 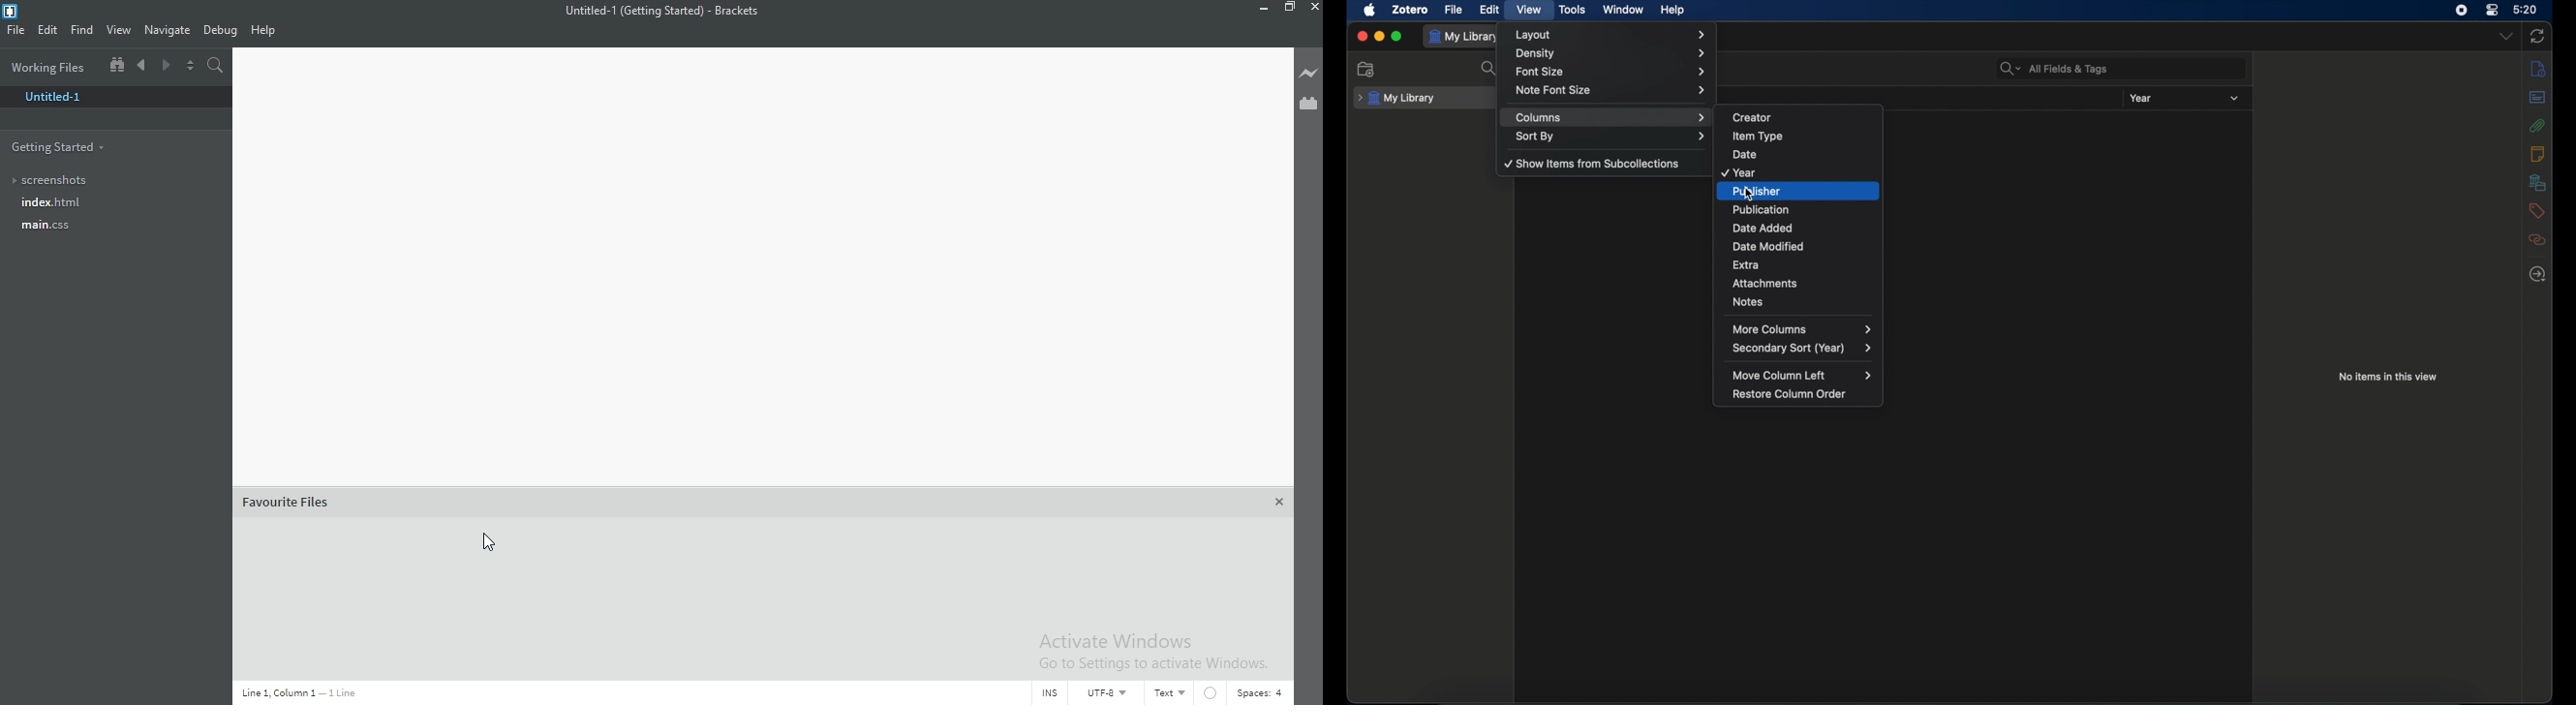 I want to click on tools, so click(x=1572, y=9).